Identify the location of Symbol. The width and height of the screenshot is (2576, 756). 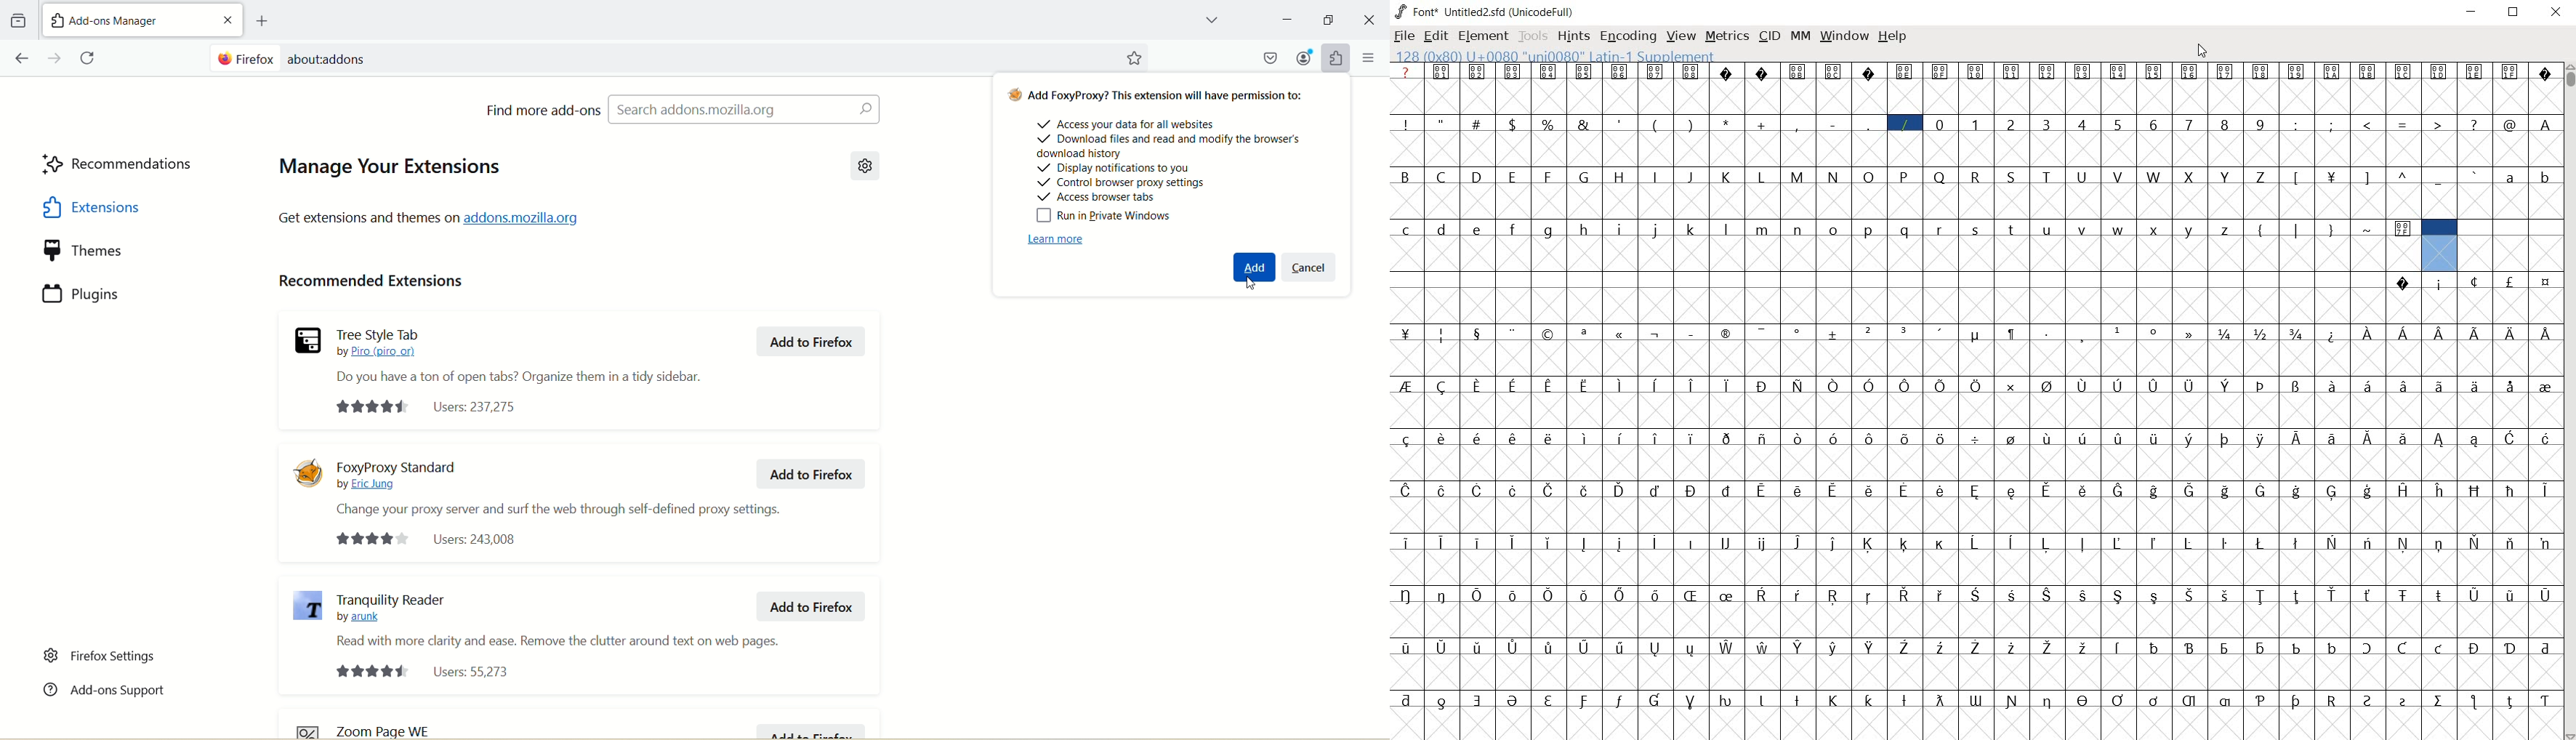
(1835, 648).